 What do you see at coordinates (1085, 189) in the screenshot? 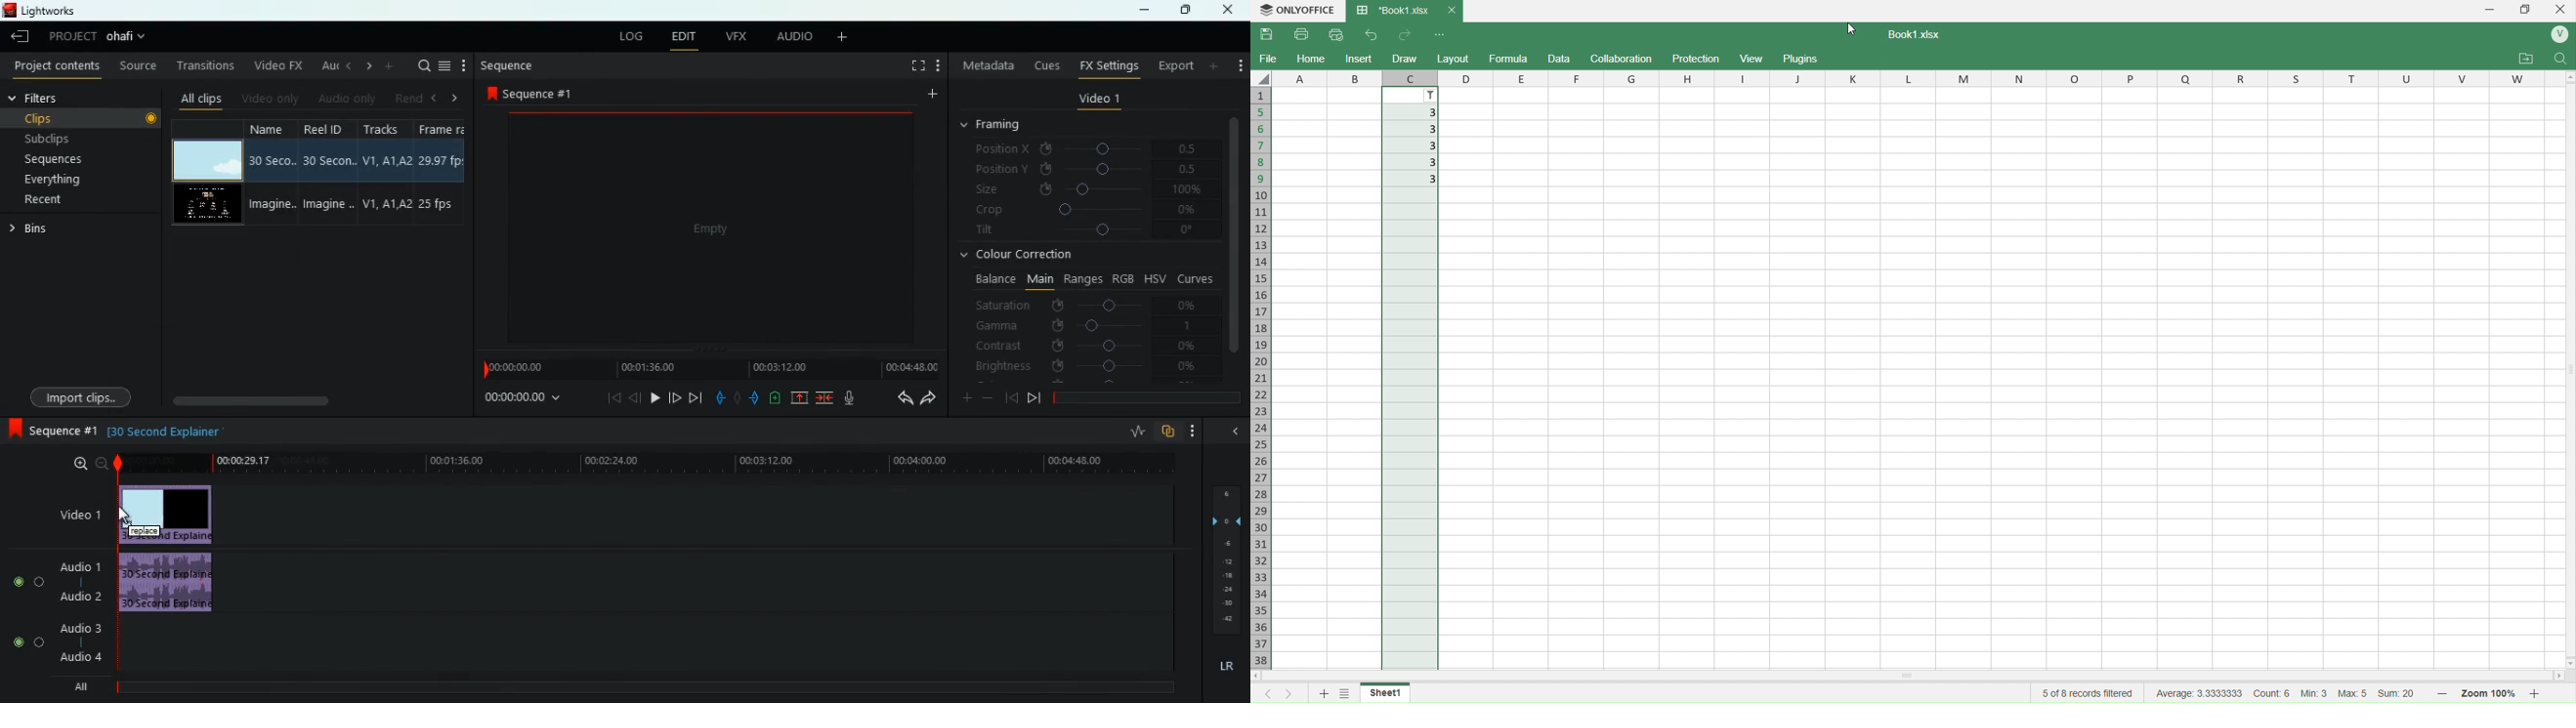
I see `size` at bounding box center [1085, 189].